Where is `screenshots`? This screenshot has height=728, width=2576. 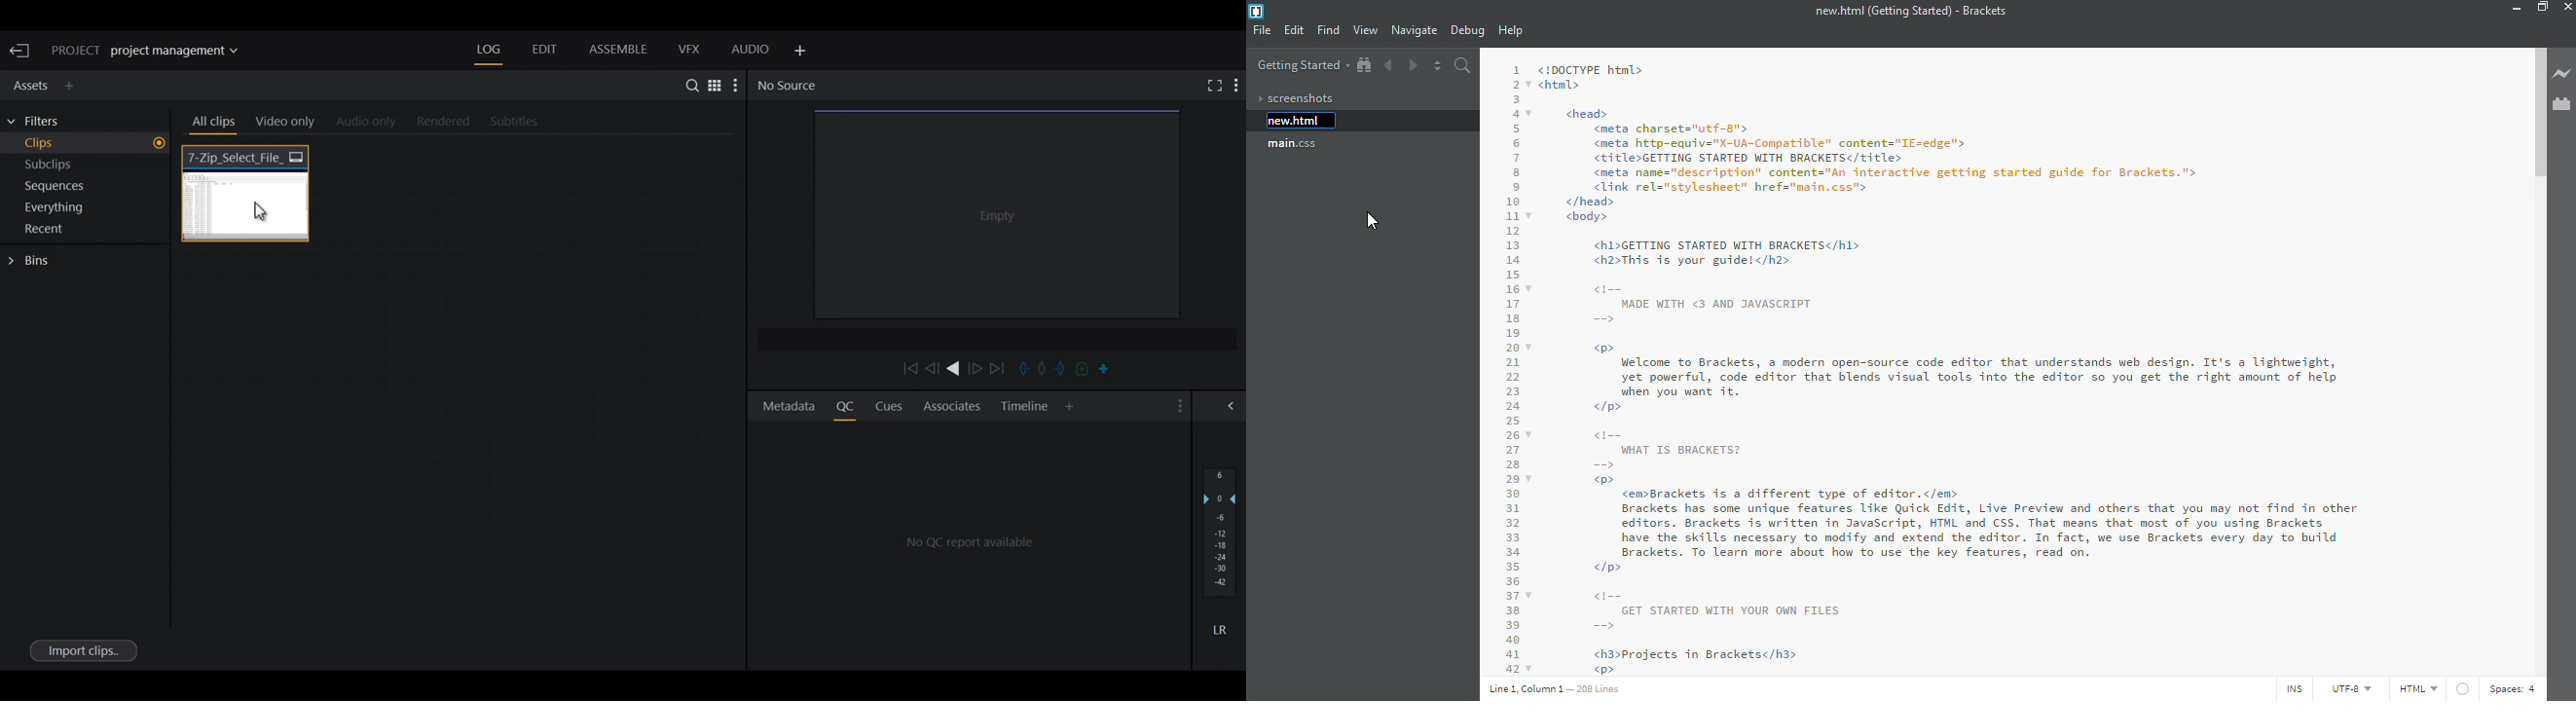 screenshots is located at coordinates (1295, 98).